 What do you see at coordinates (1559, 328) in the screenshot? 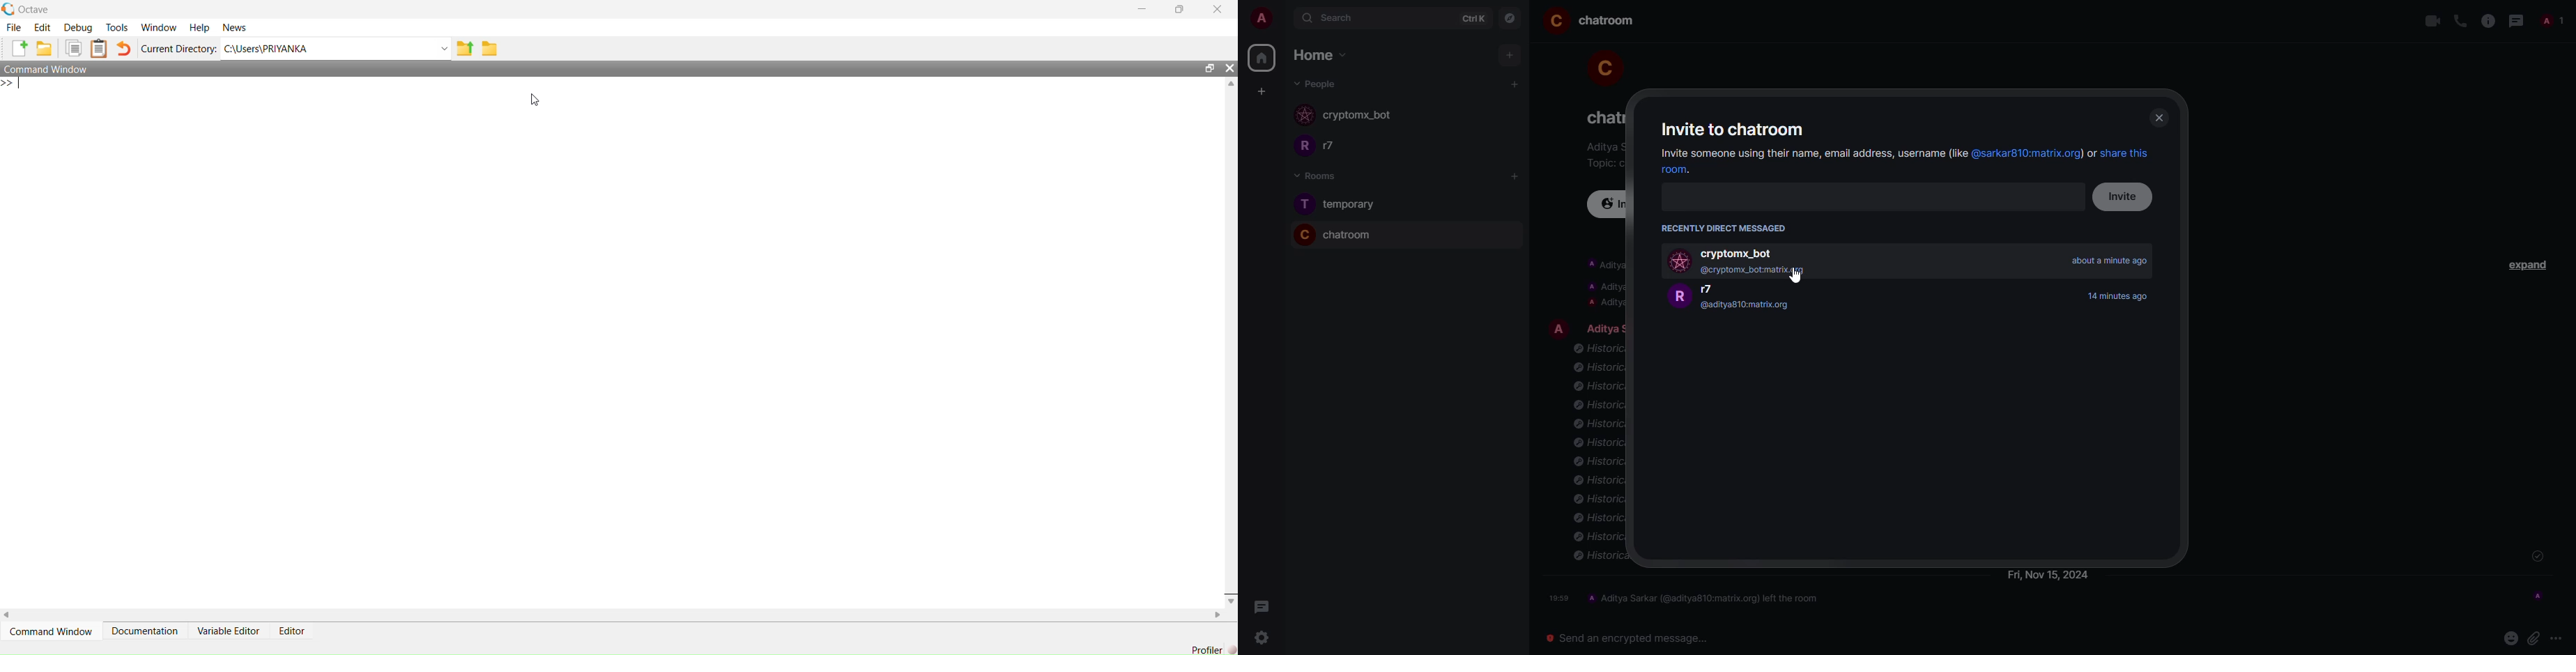
I see `profile` at bounding box center [1559, 328].